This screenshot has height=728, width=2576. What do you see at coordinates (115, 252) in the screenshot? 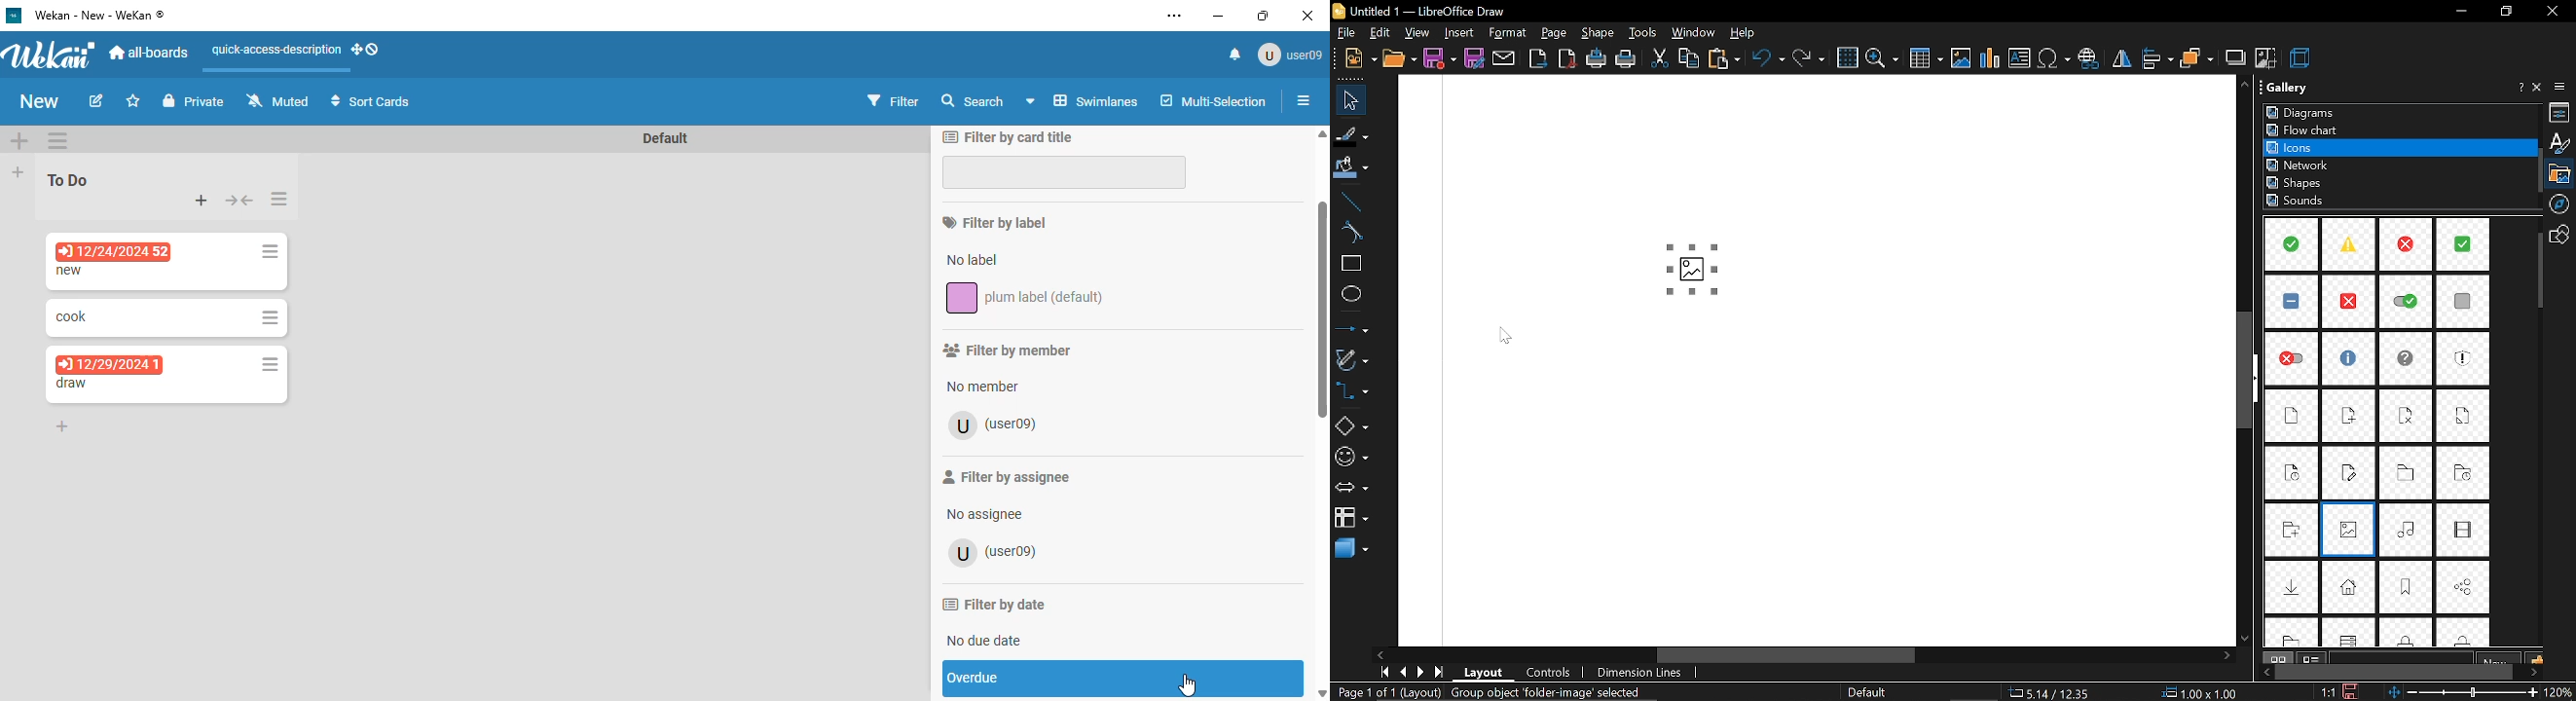
I see `12/24/2024 52` at bounding box center [115, 252].